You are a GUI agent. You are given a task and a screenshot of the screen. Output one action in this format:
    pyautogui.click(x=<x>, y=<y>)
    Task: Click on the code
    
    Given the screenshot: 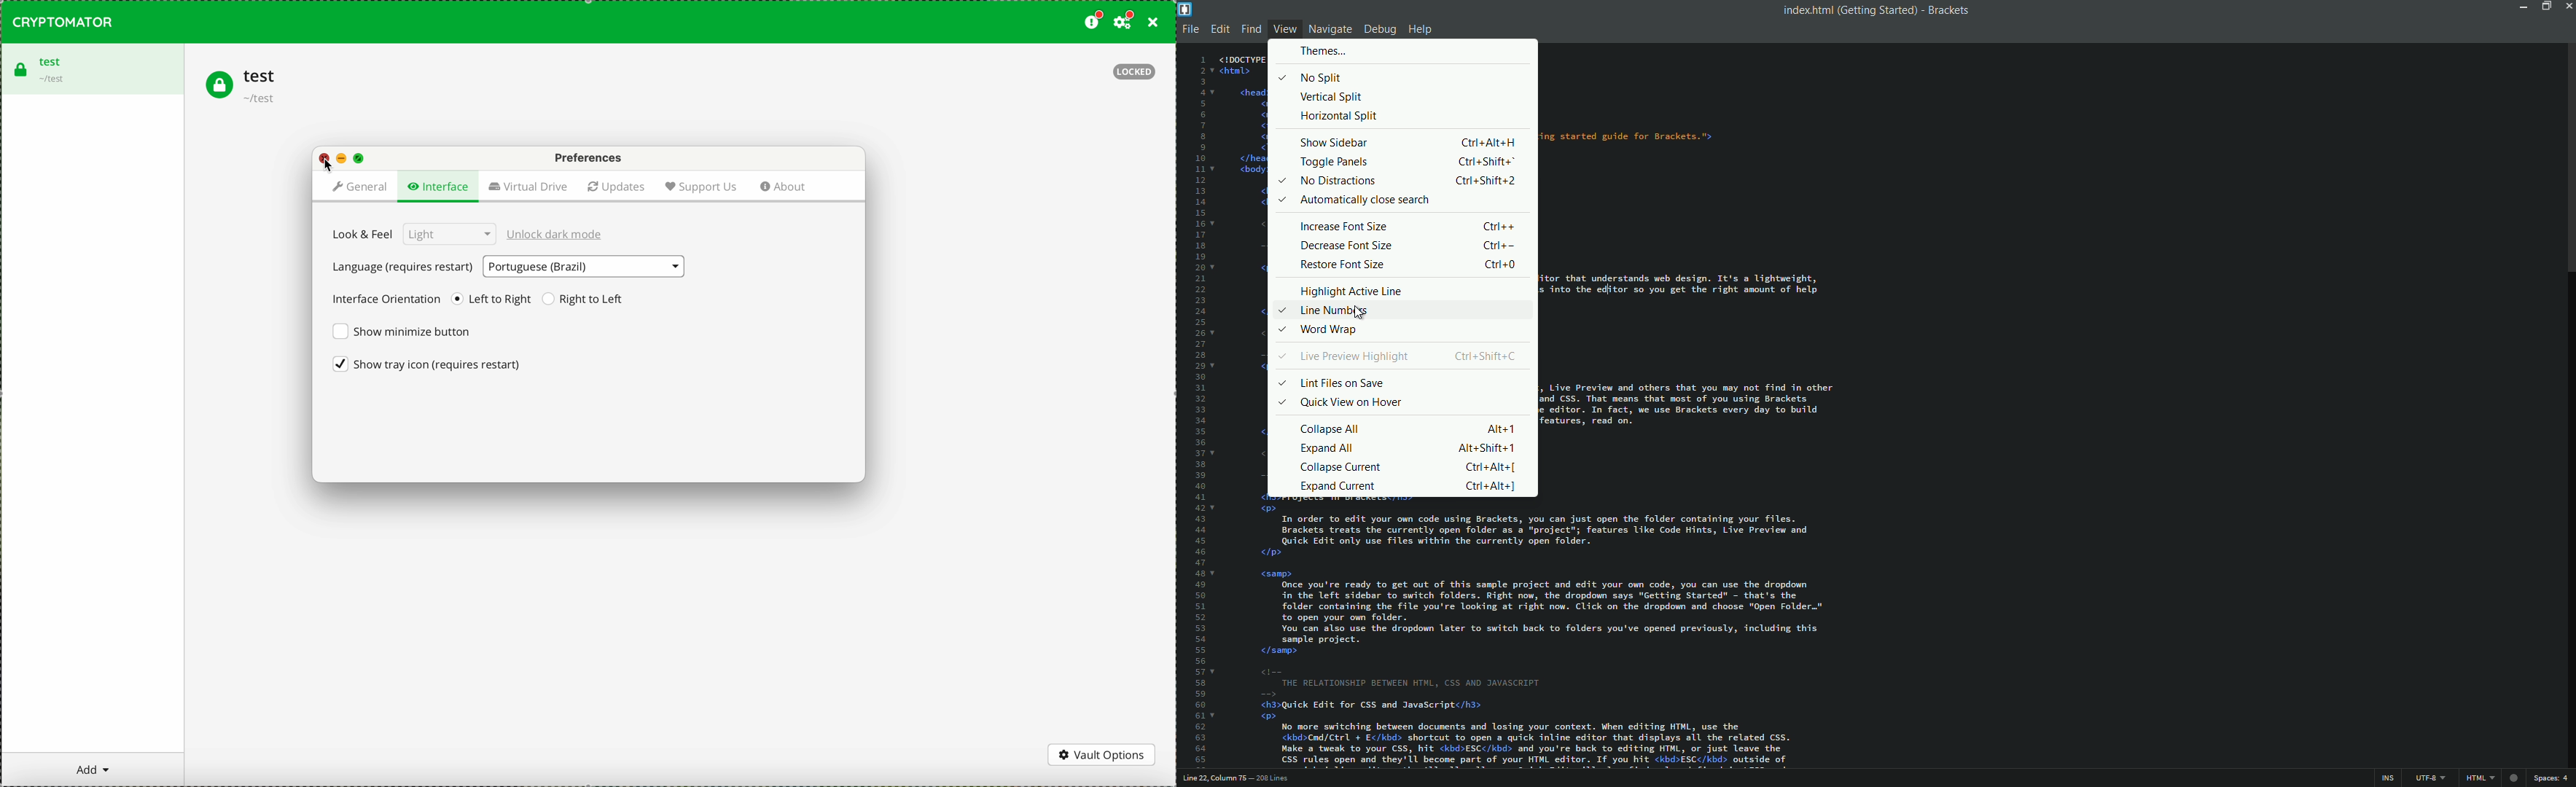 What is the action you would take?
    pyautogui.click(x=1243, y=133)
    